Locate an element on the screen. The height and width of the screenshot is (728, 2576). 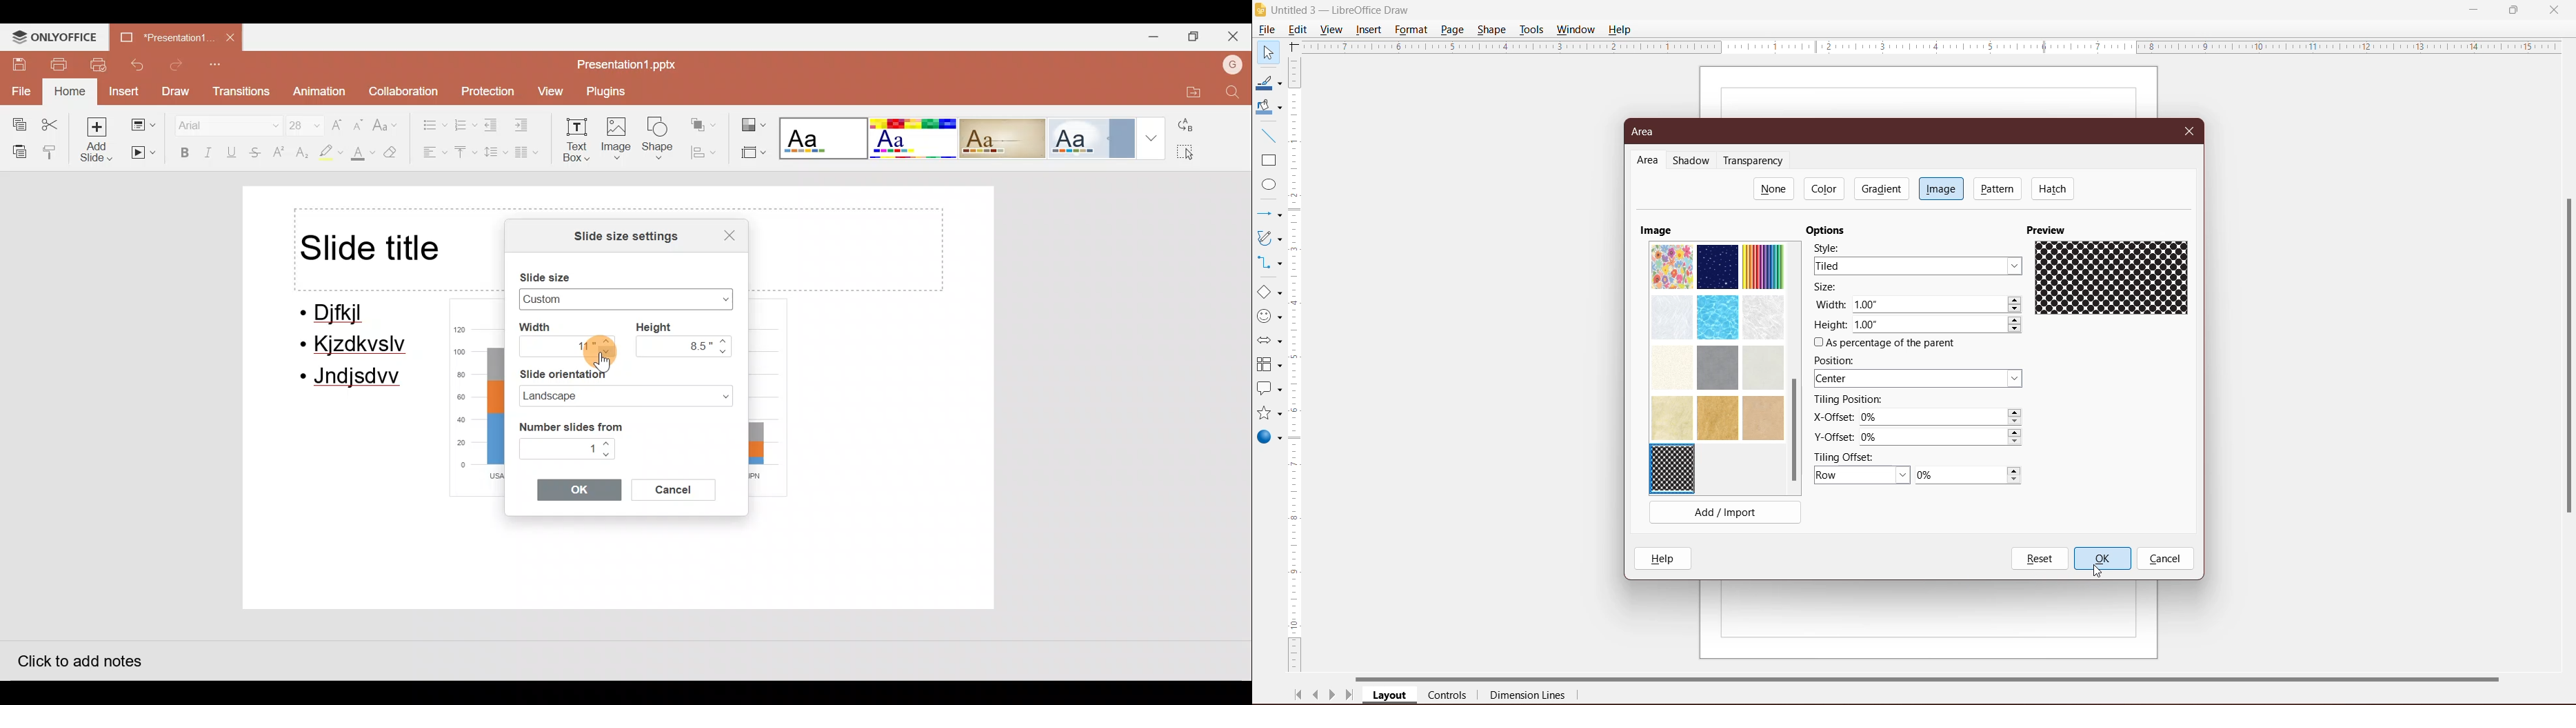
Insert is located at coordinates (1369, 30).